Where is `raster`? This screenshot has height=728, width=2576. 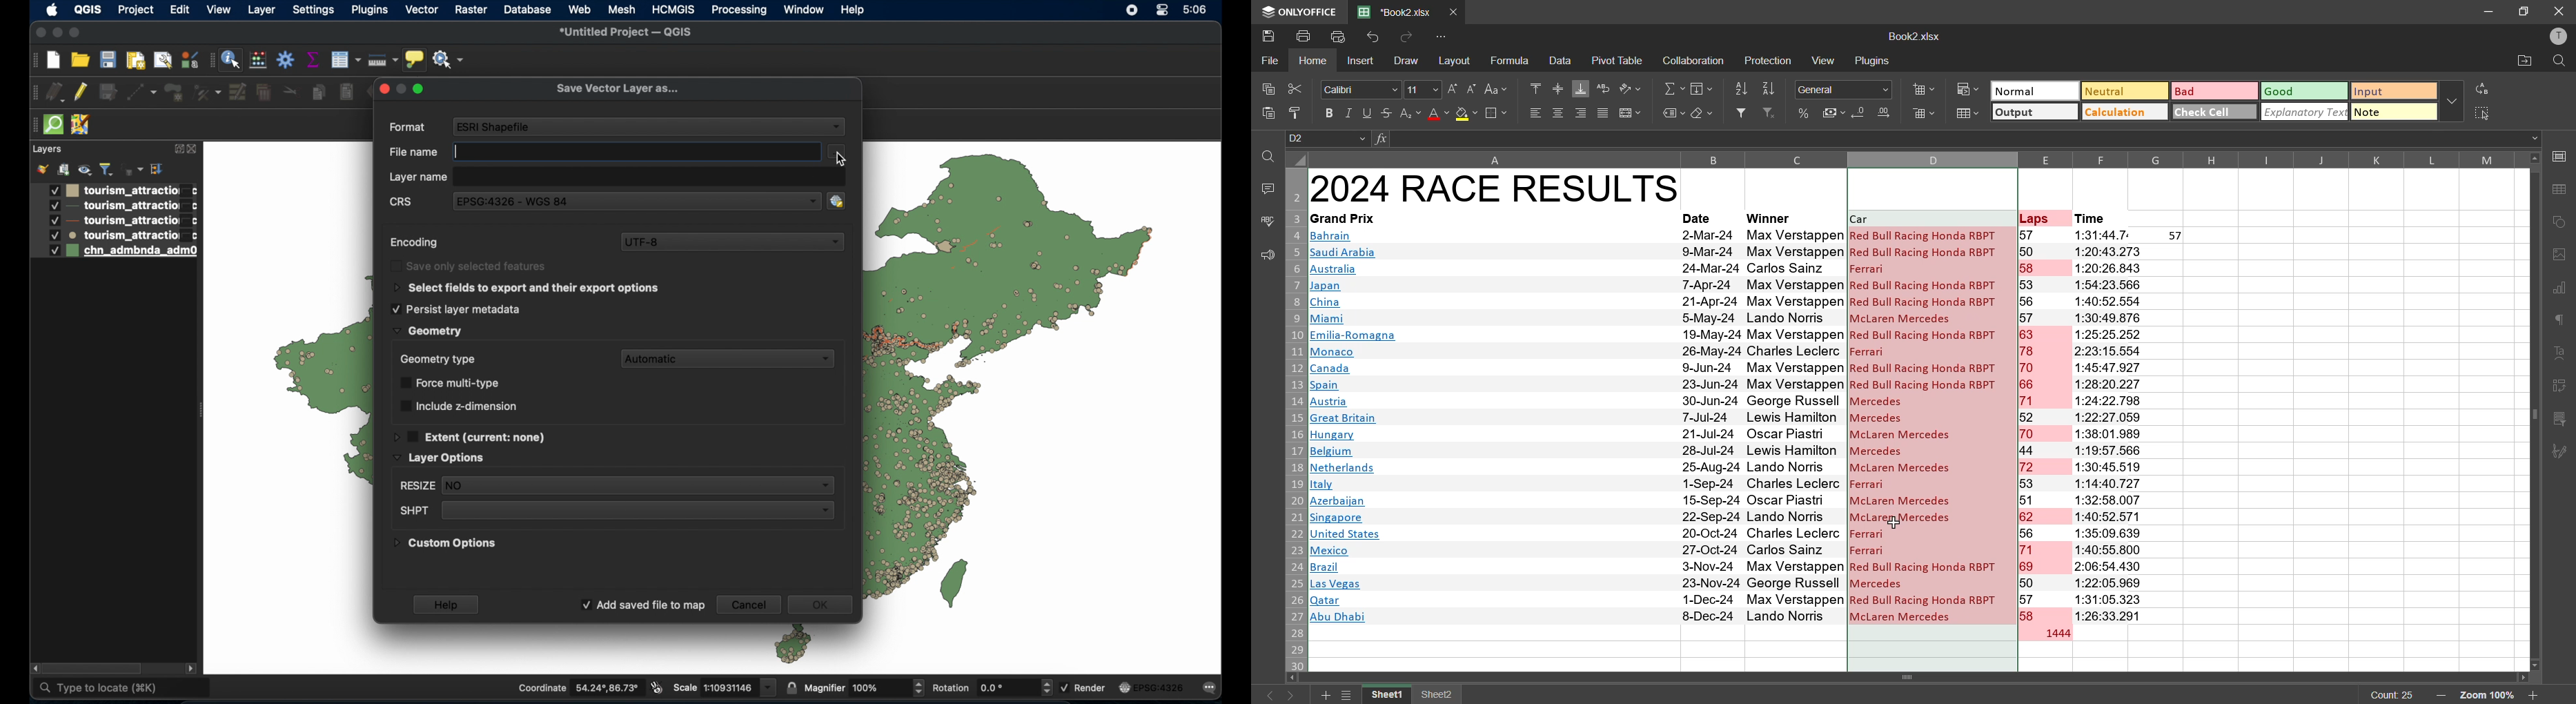
raster is located at coordinates (471, 10).